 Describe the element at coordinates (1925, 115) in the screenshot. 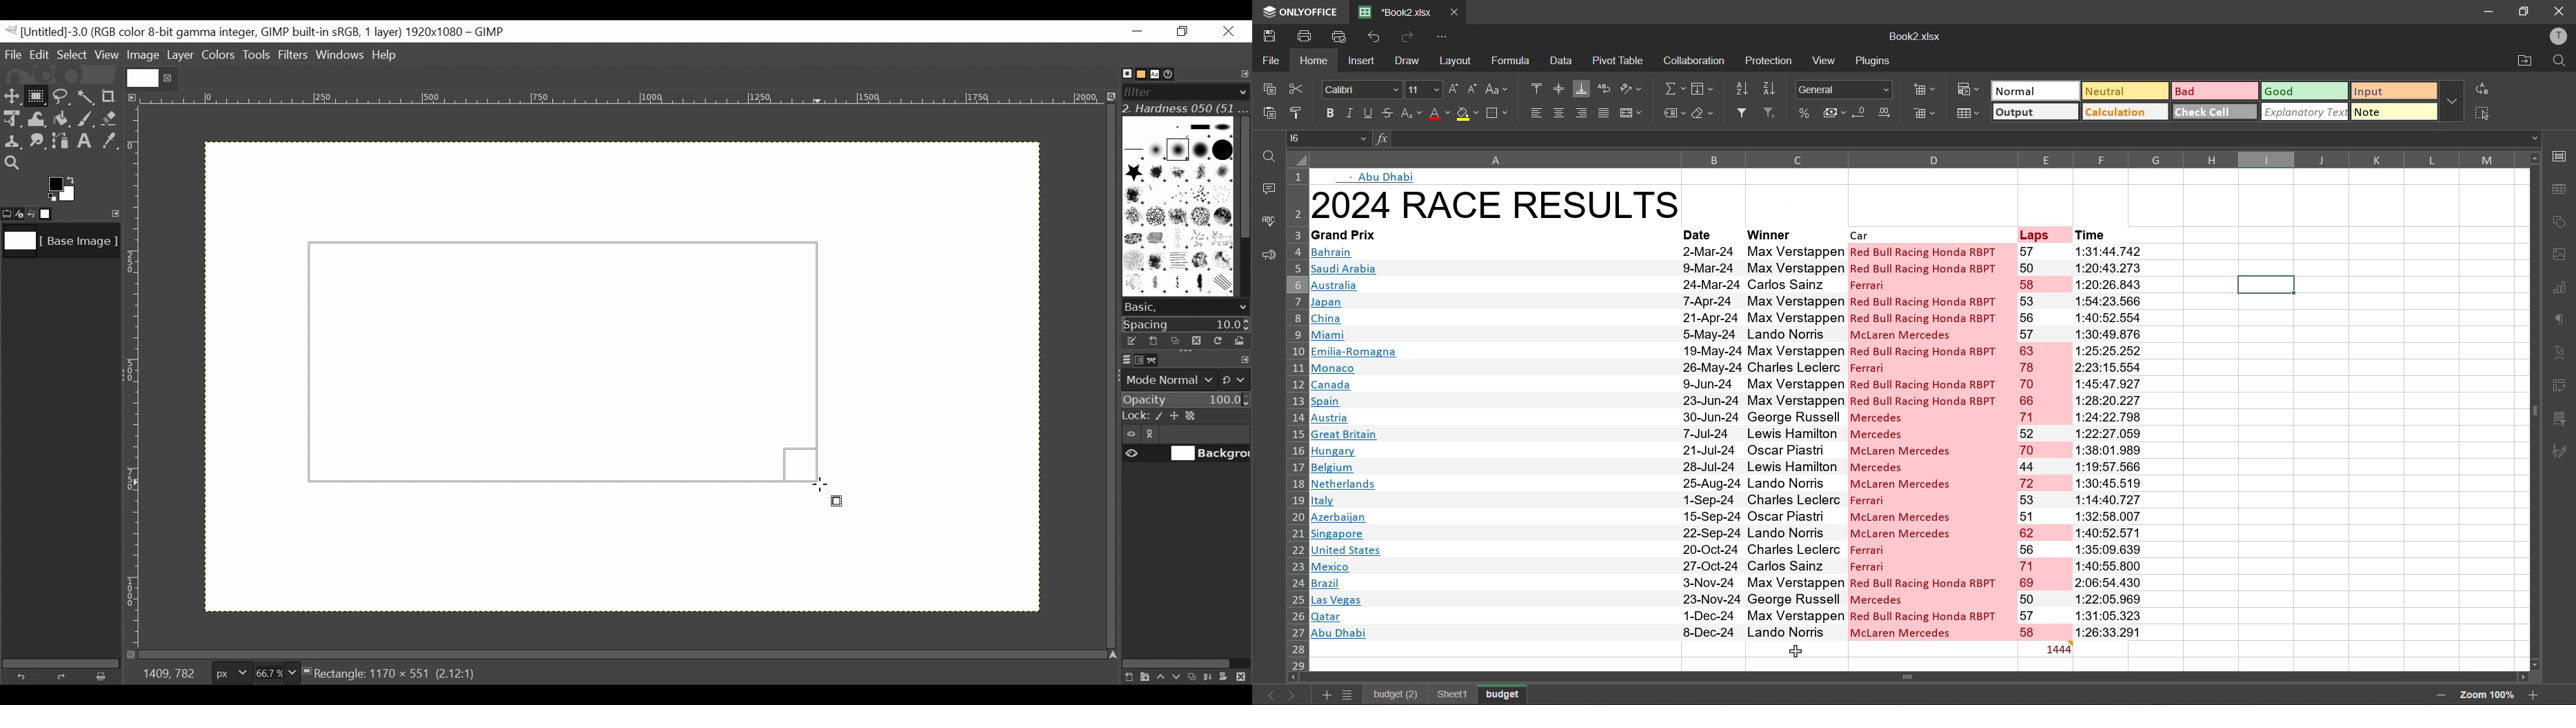

I see `delete cells` at that location.